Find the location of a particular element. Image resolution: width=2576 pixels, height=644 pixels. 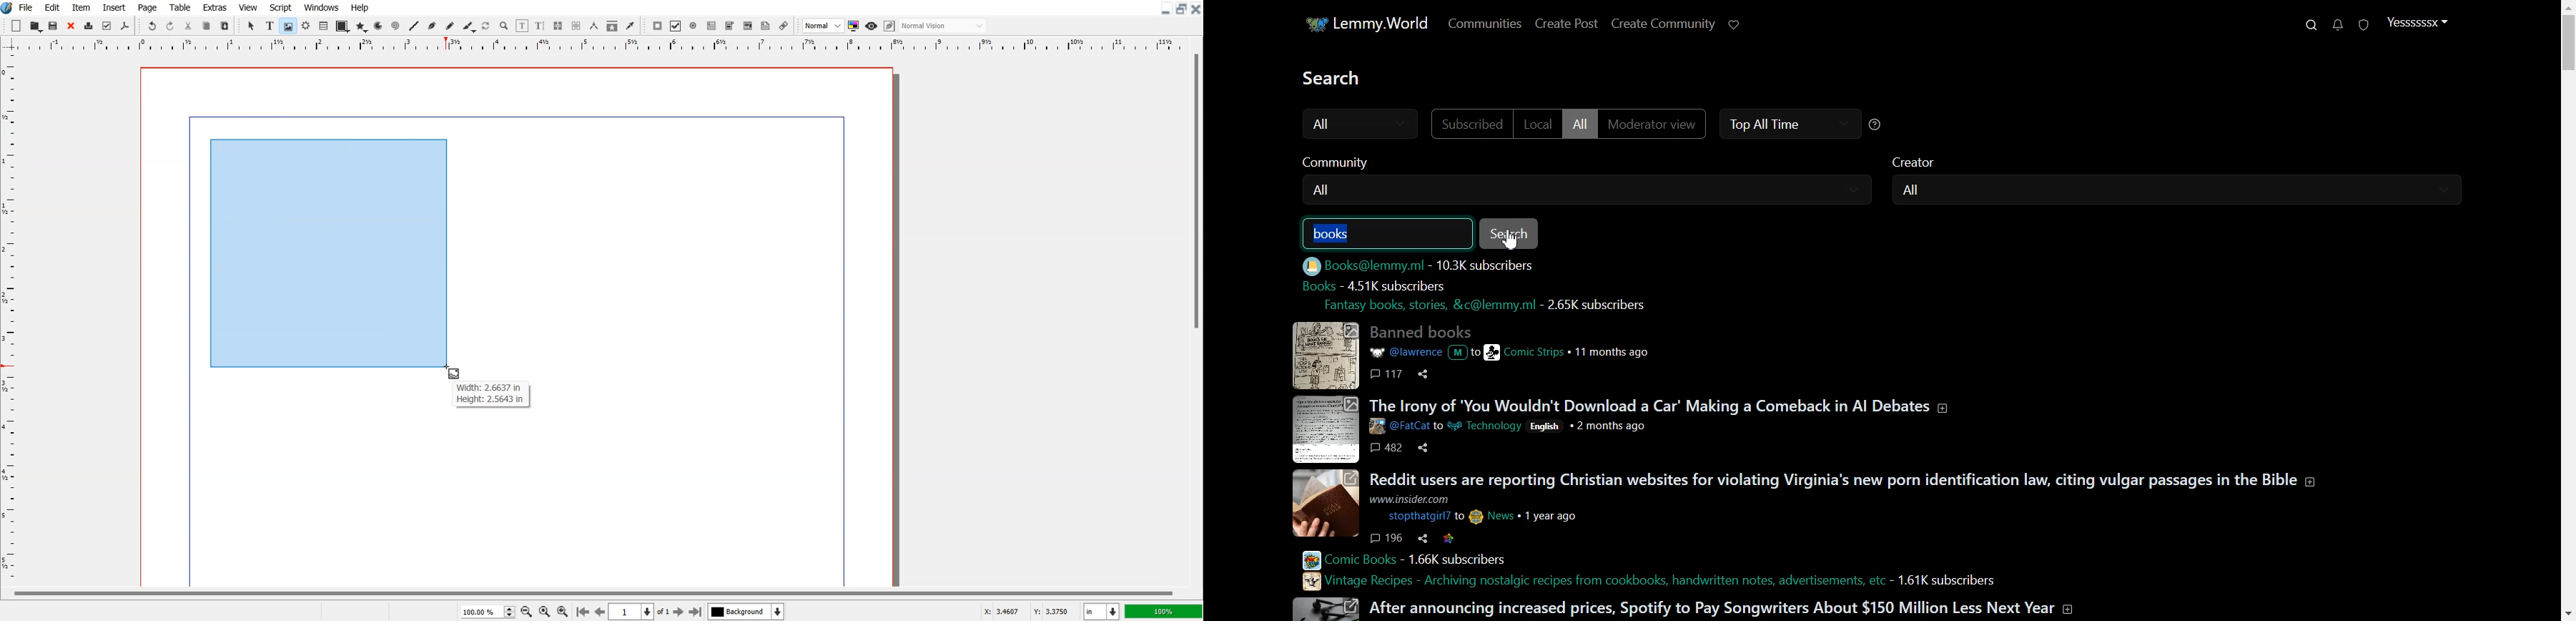

Rotate Item is located at coordinates (486, 26).